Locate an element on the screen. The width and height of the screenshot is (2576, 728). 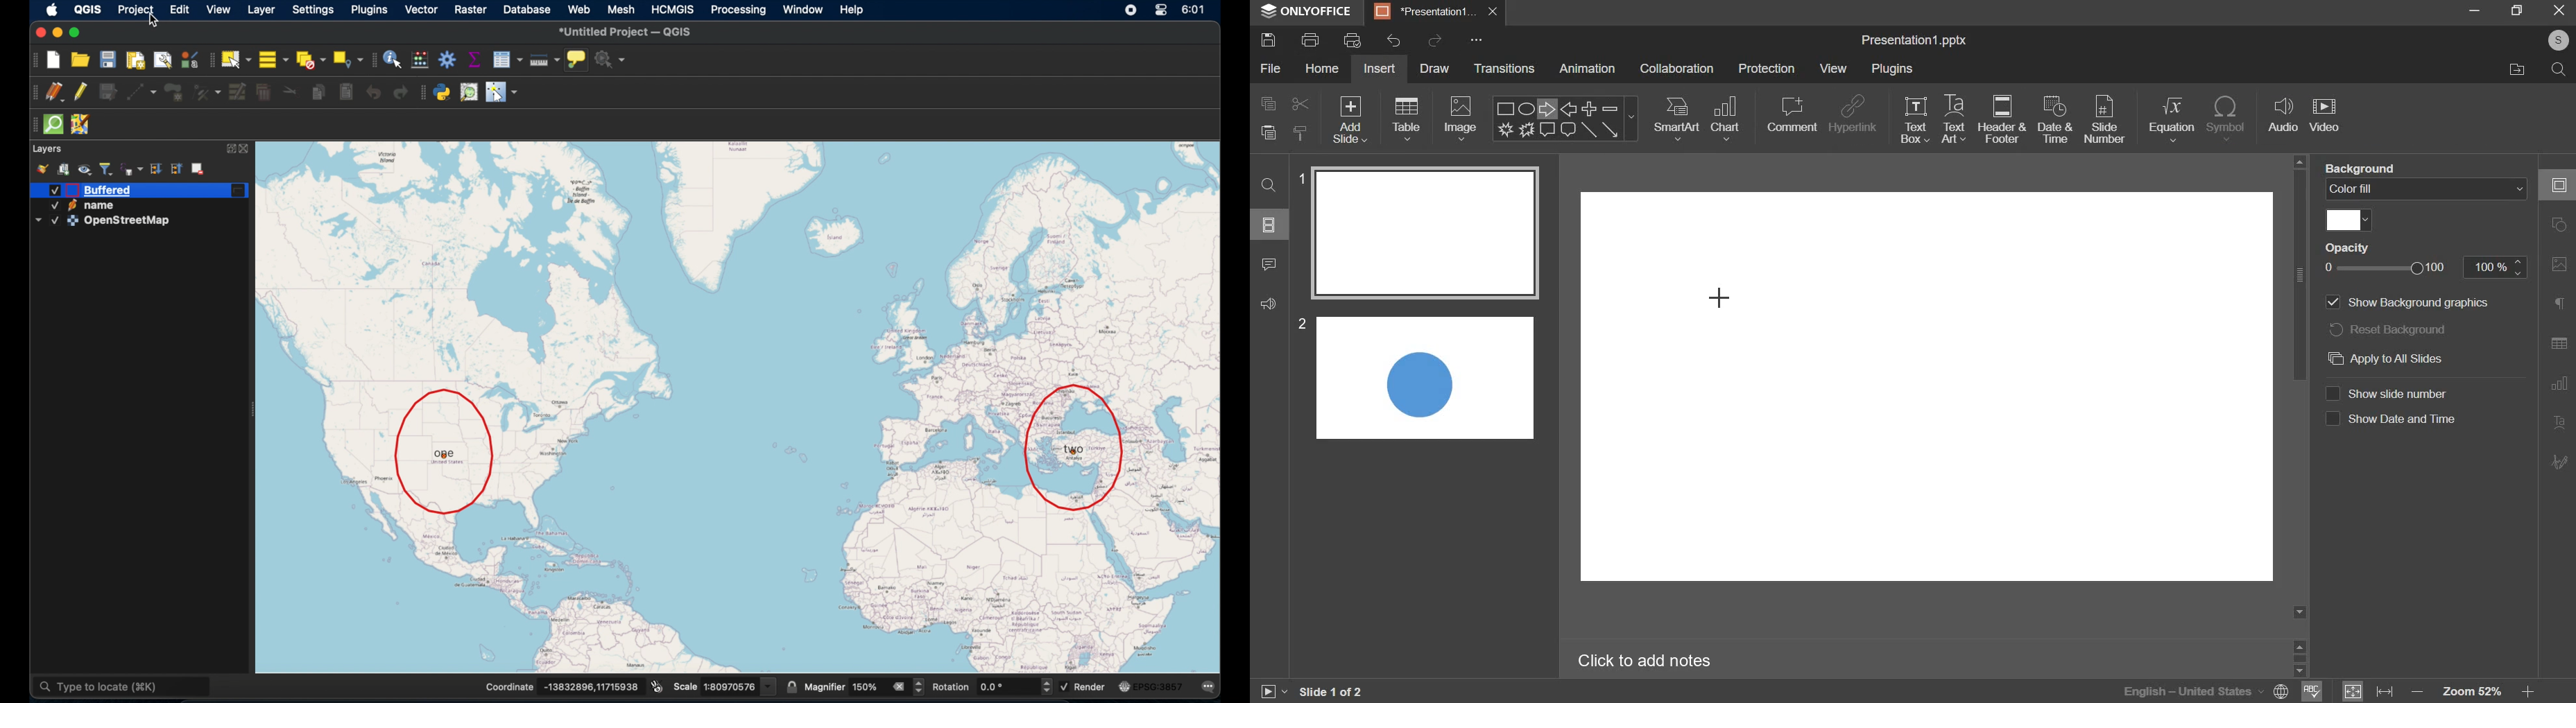
transitions is located at coordinates (1502, 67).